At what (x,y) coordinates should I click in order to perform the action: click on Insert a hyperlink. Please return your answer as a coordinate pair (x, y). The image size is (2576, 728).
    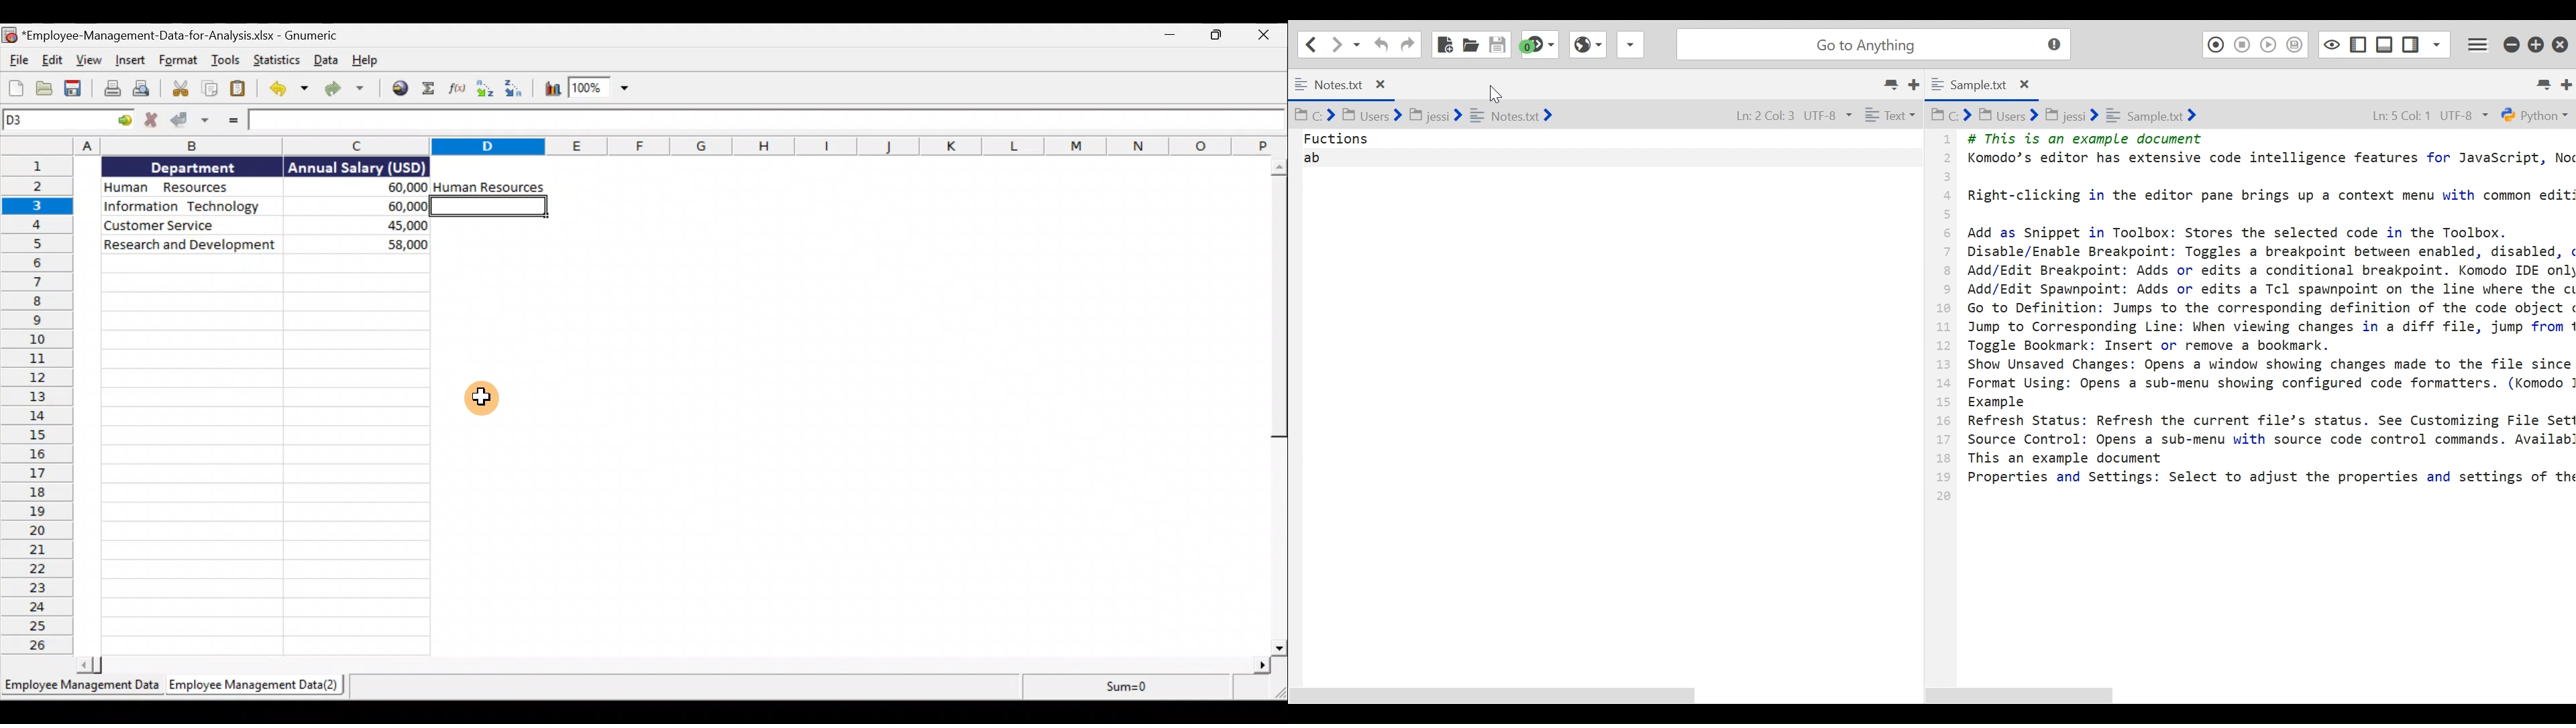
    Looking at the image, I should click on (402, 88).